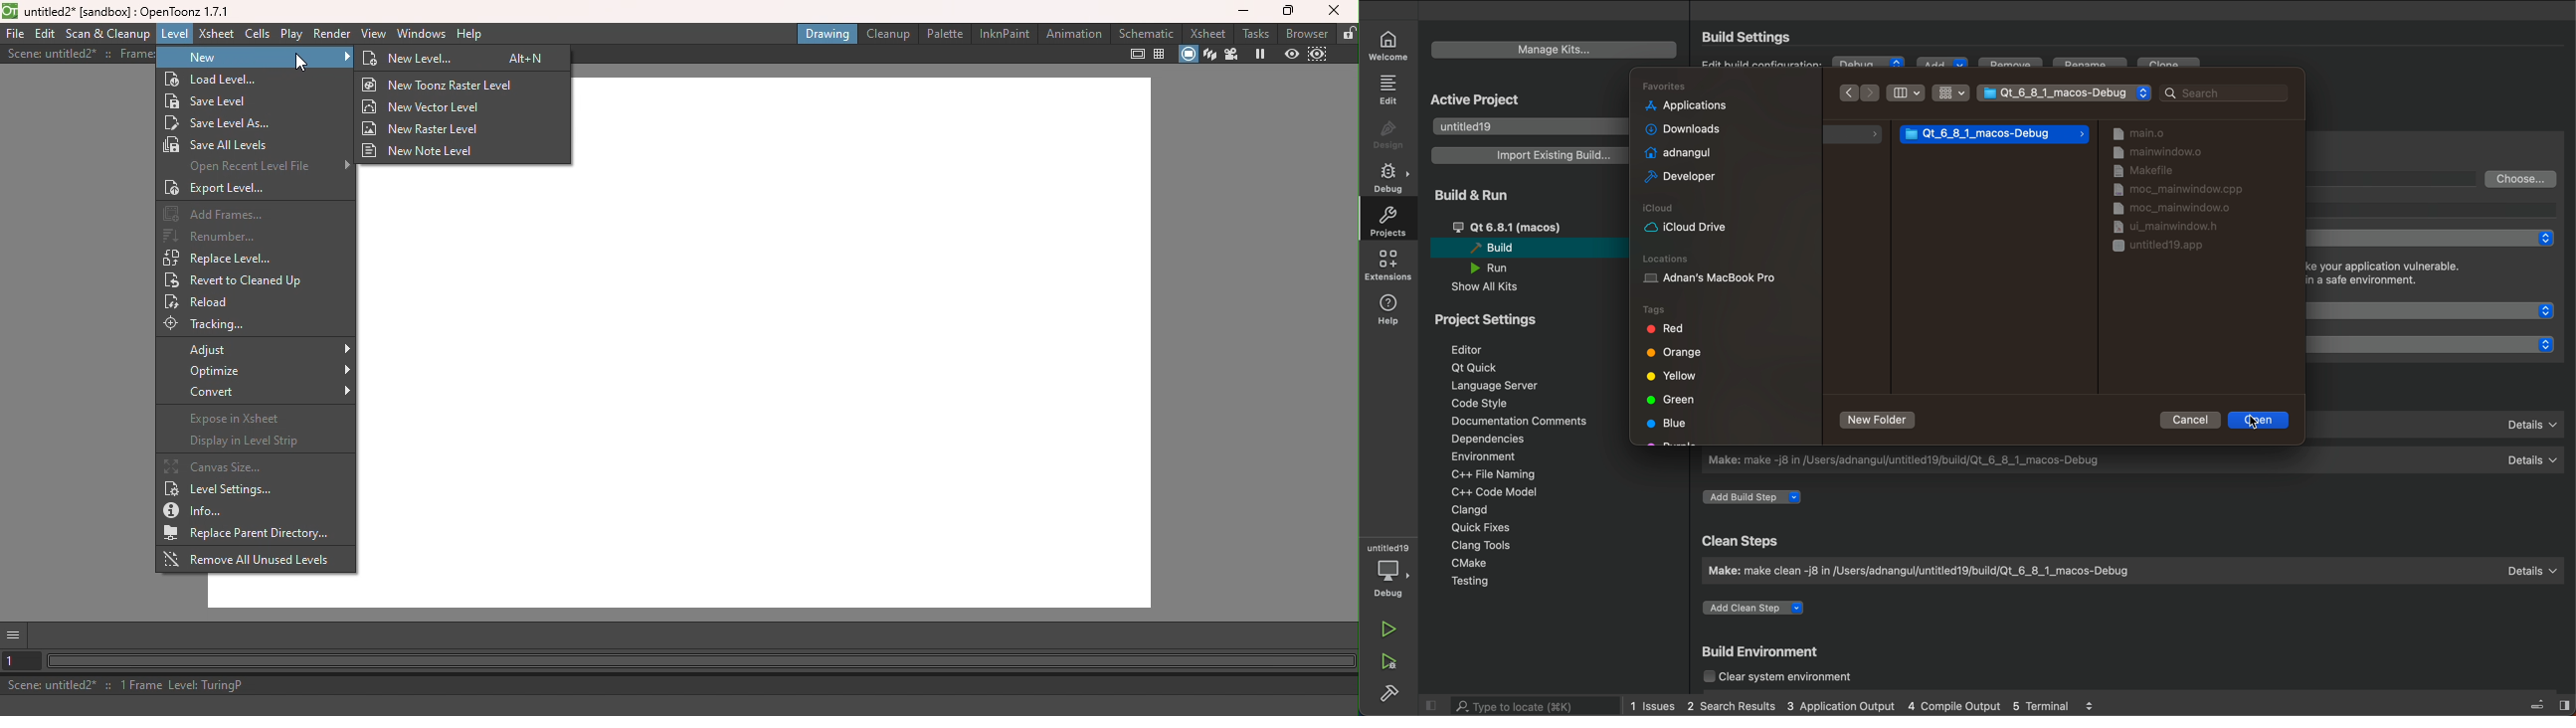 Image resolution: width=2576 pixels, height=728 pixels. What do you see at coordinates (1724, 219) in the screenshot?
I see `cloud` at bounding box center [1724, 219].